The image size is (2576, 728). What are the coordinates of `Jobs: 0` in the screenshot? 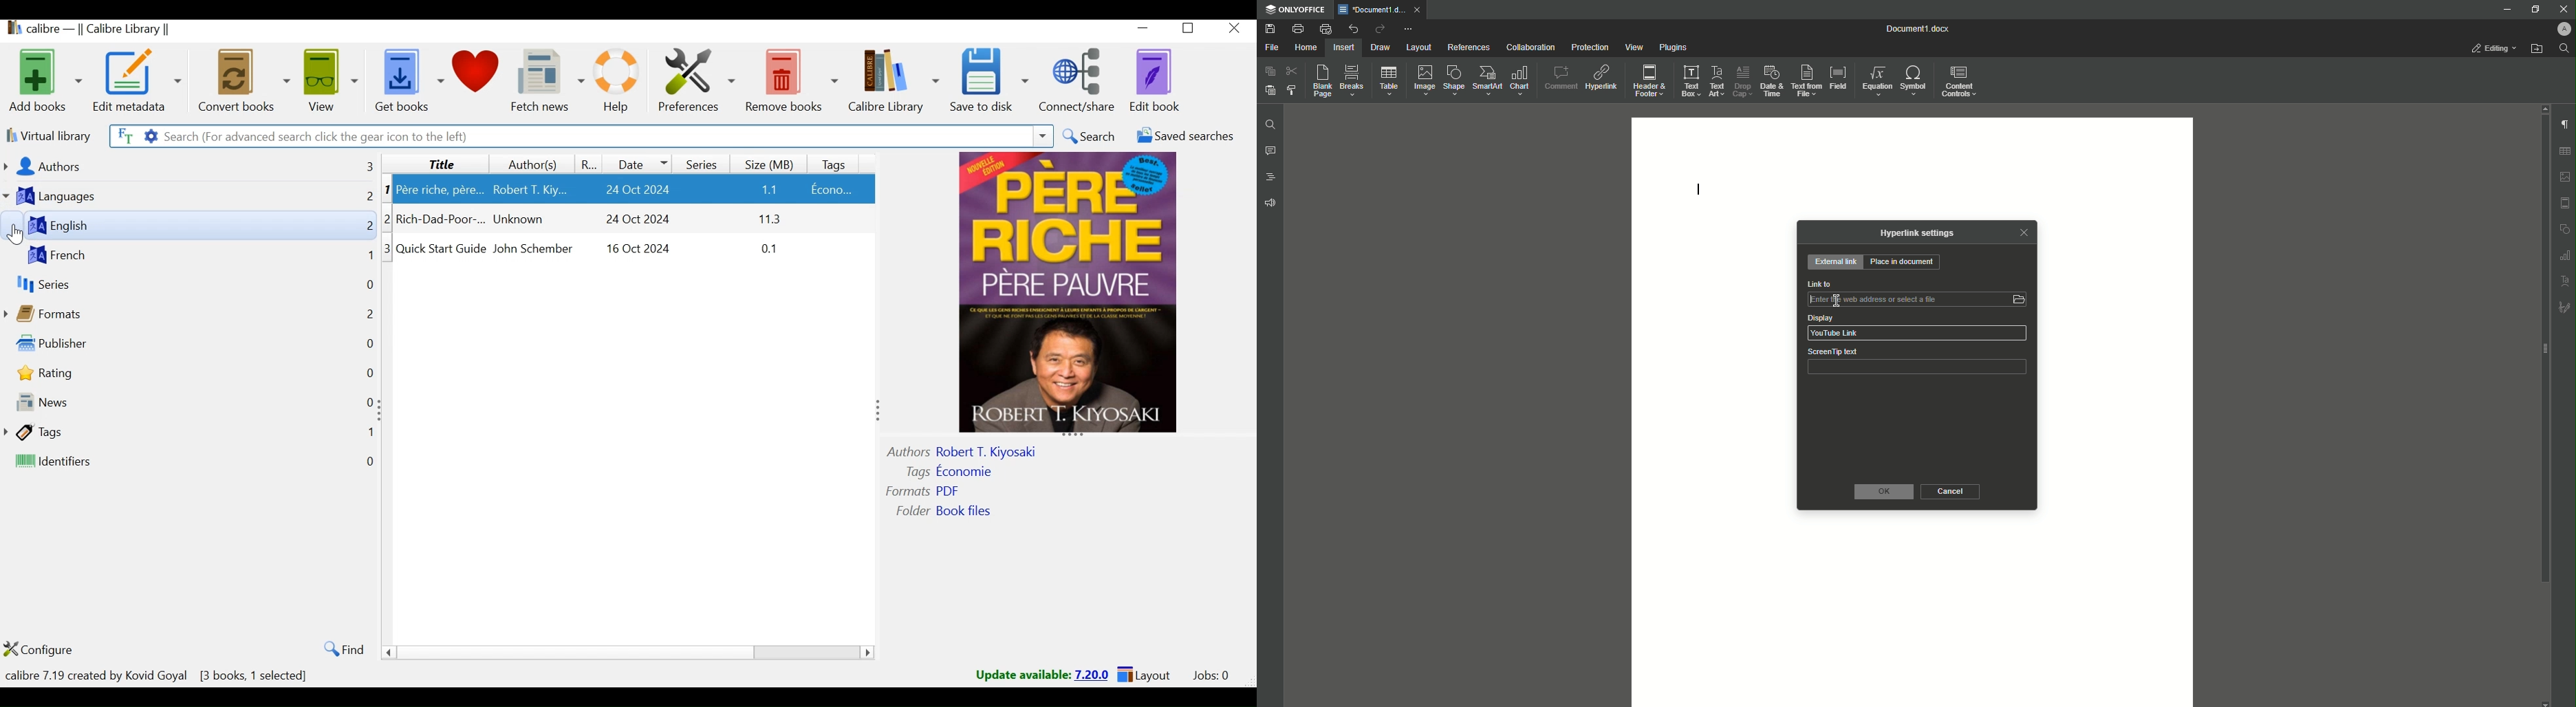 It's located at (1209, 676).